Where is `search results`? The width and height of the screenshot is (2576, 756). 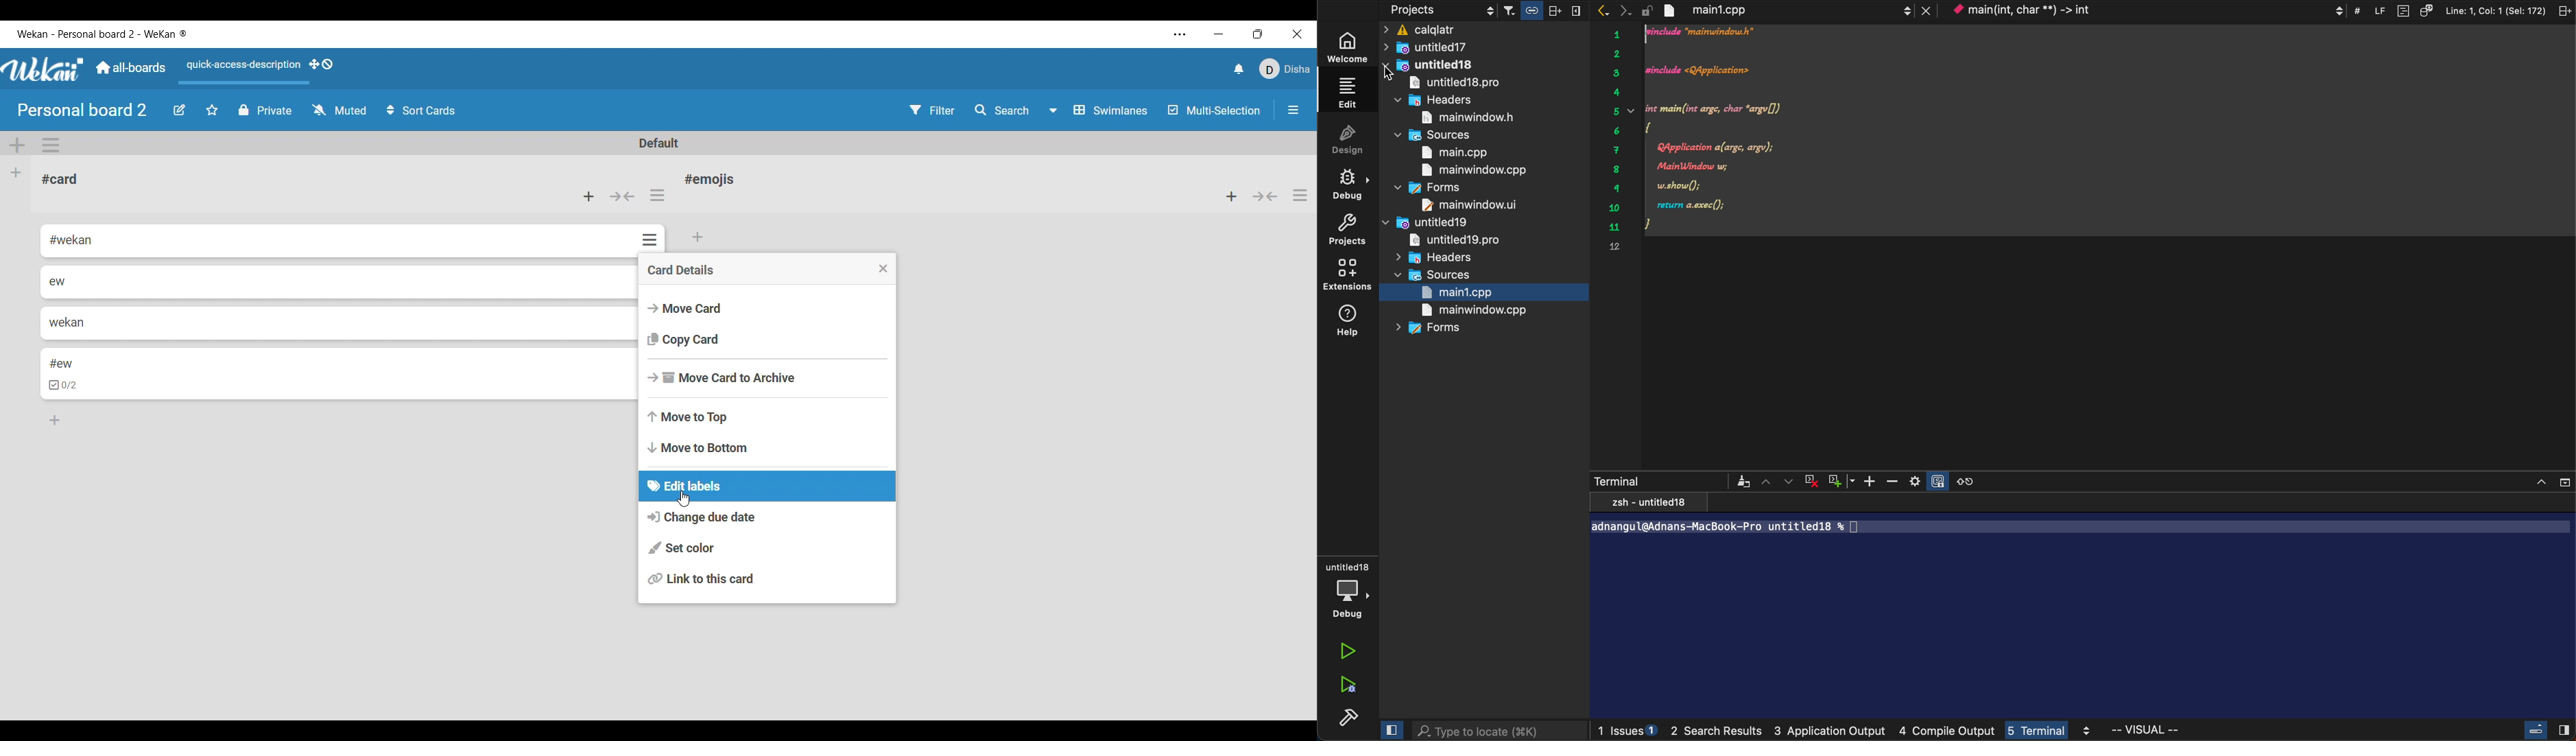
search results is located at coordinates (1715, 731).